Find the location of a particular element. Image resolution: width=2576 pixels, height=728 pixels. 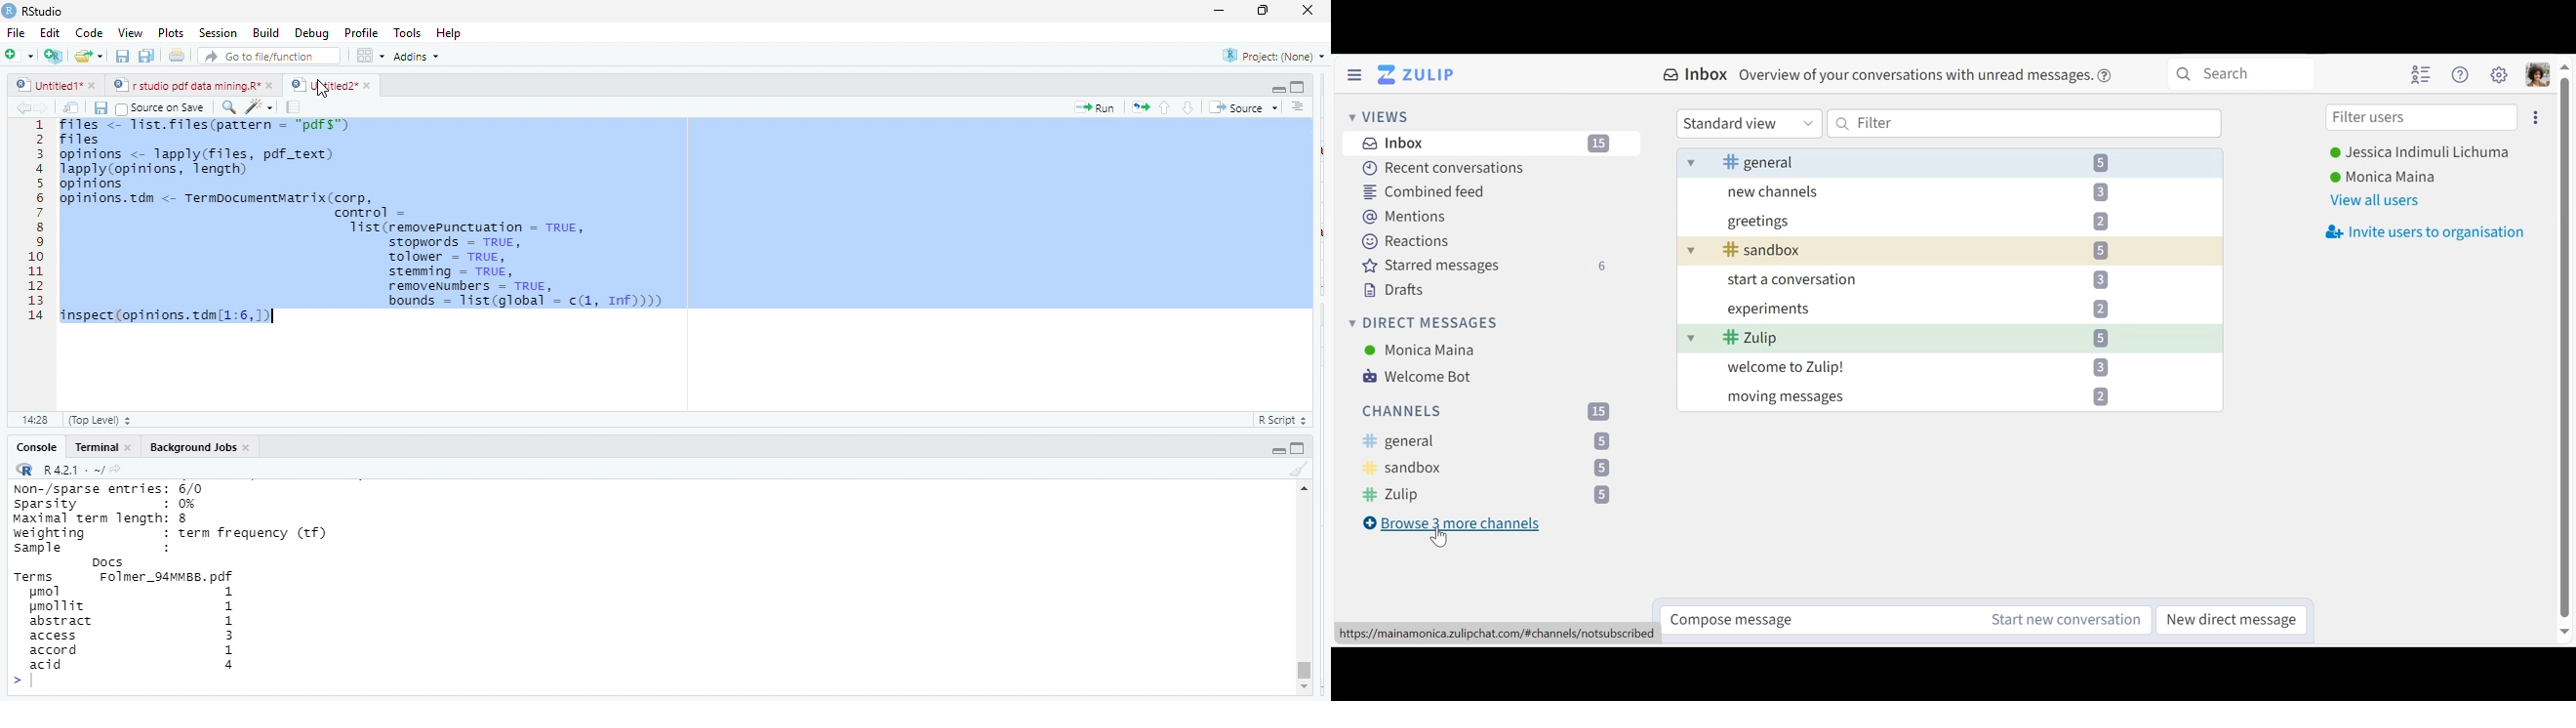

inbox unread messages is located at coordinates (1952, 251).